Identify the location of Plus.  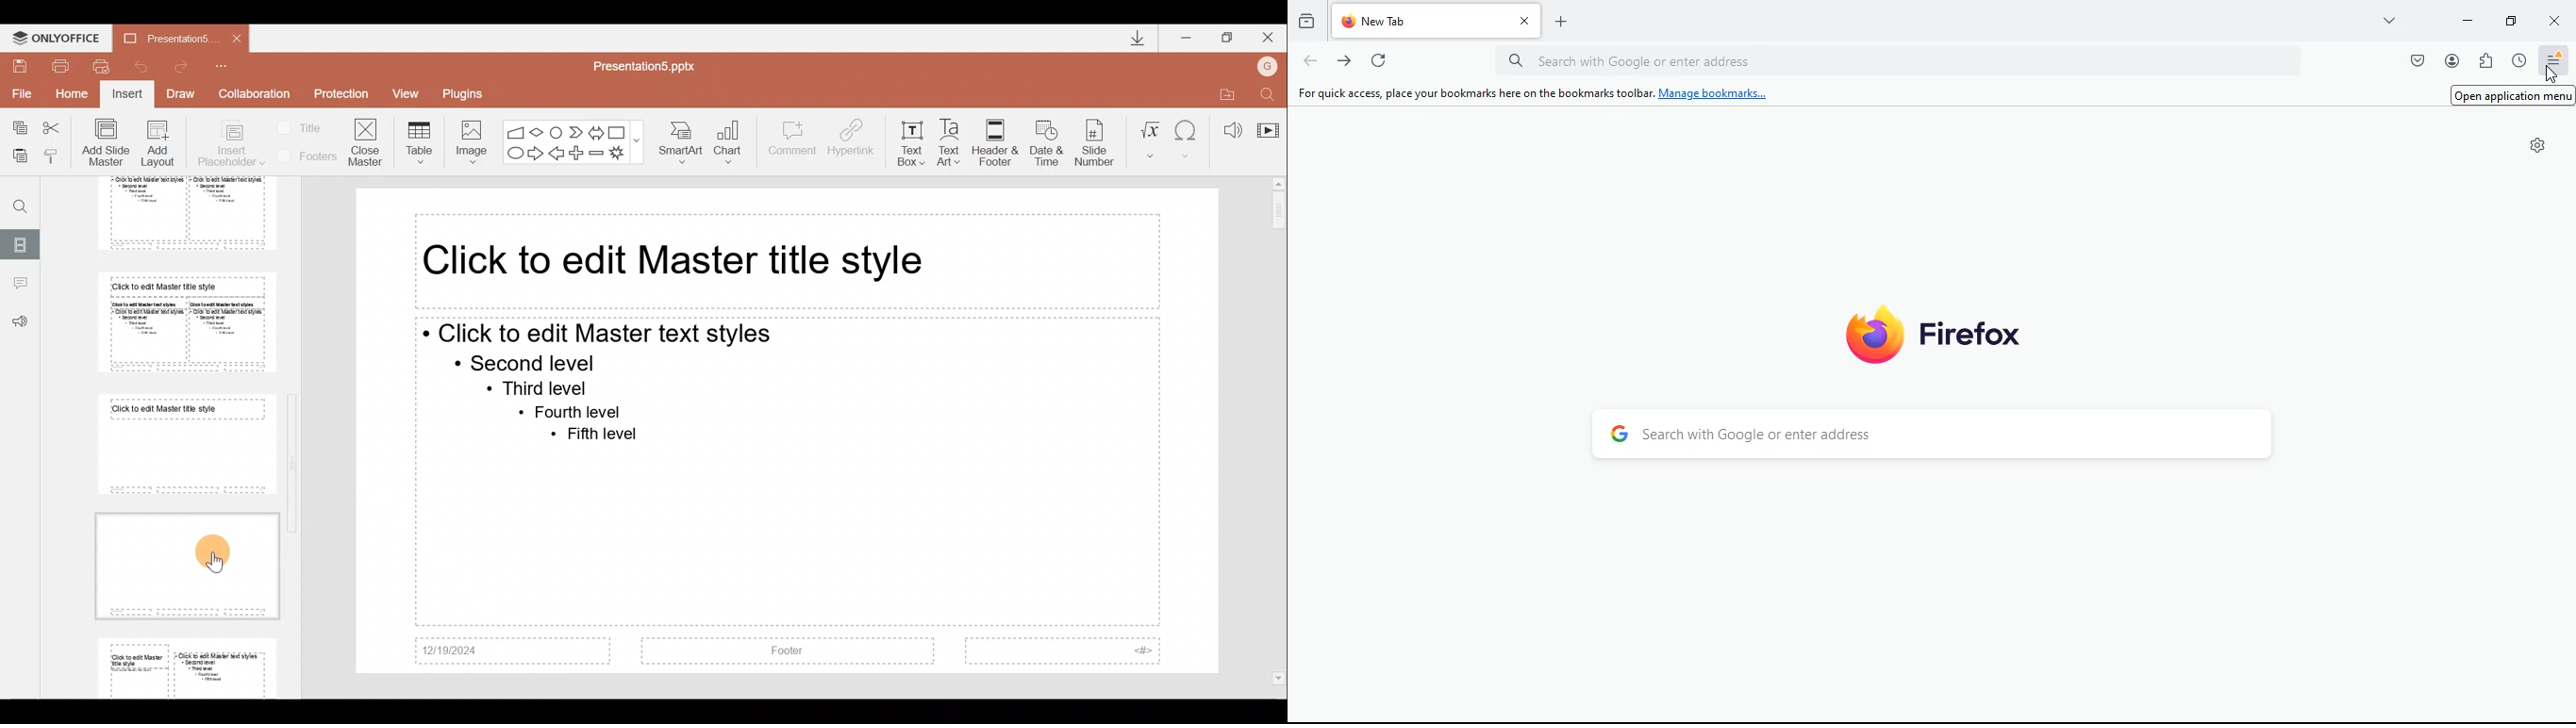
(579, 152).